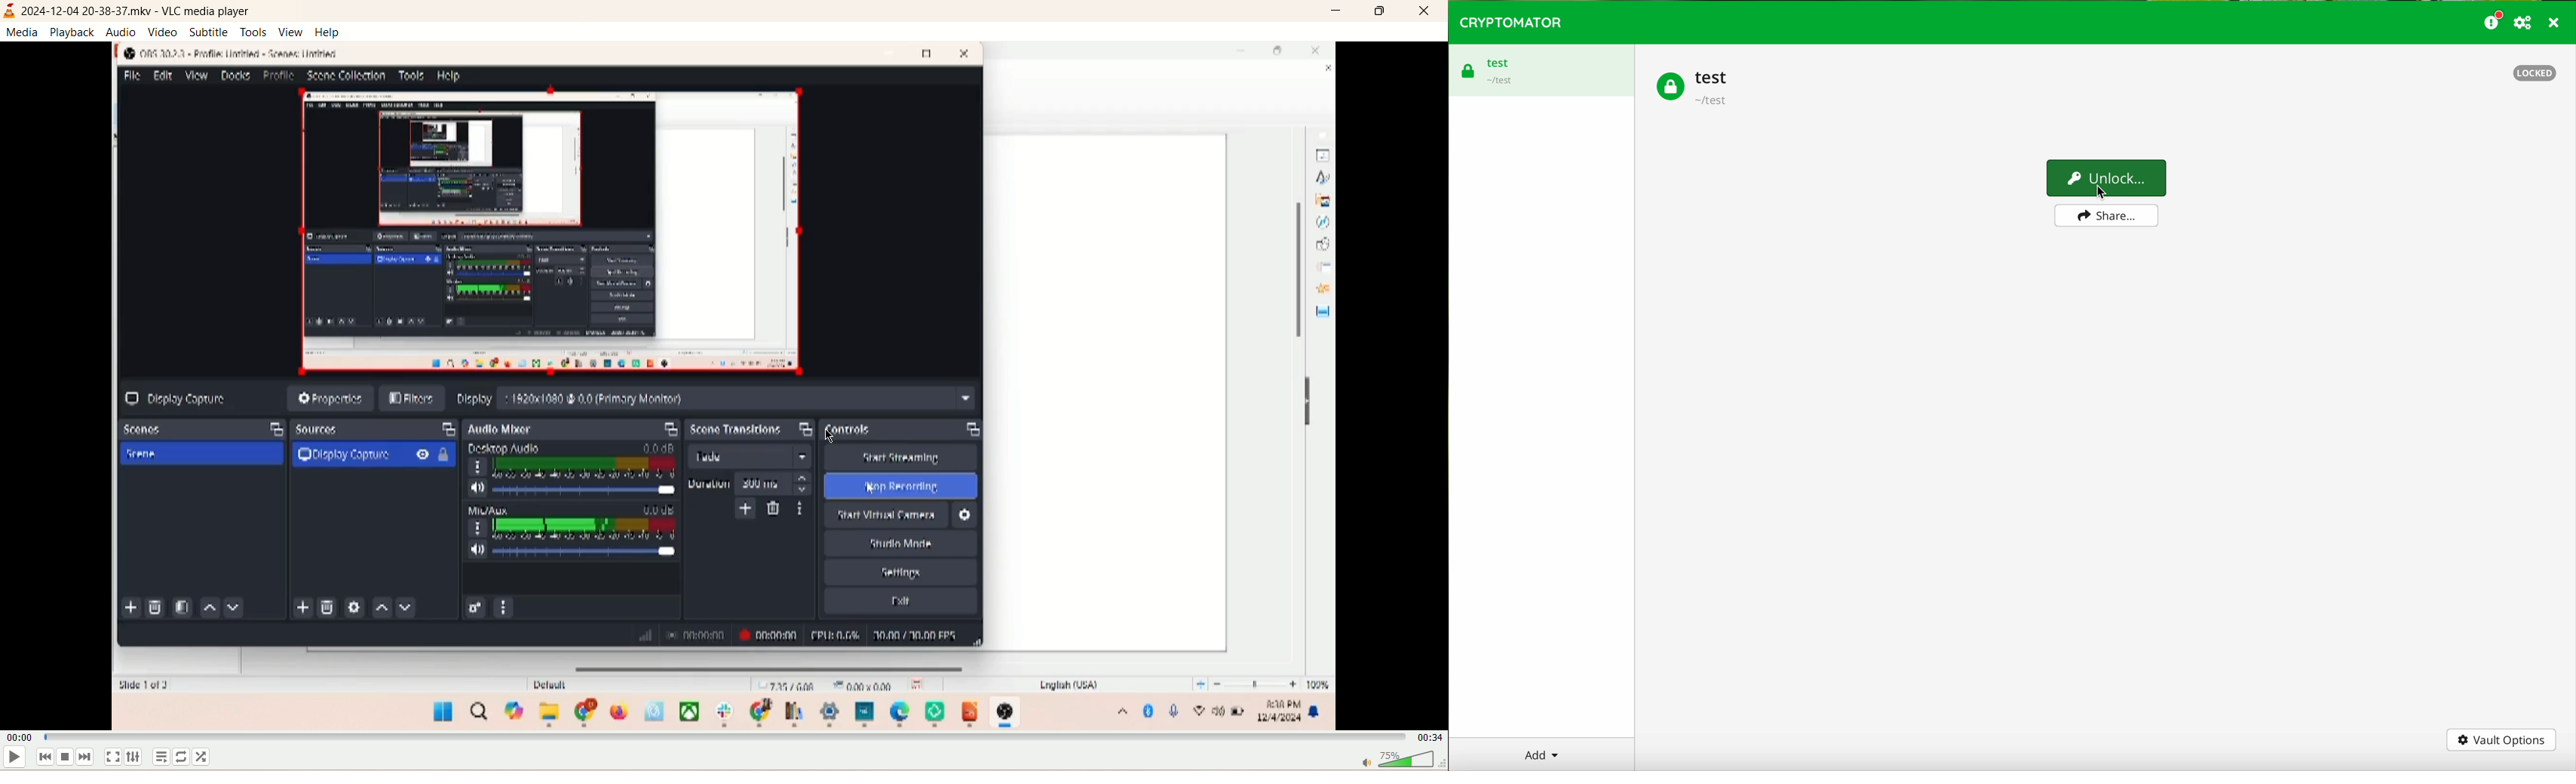  I want to click on playlist, so click(161, 757).